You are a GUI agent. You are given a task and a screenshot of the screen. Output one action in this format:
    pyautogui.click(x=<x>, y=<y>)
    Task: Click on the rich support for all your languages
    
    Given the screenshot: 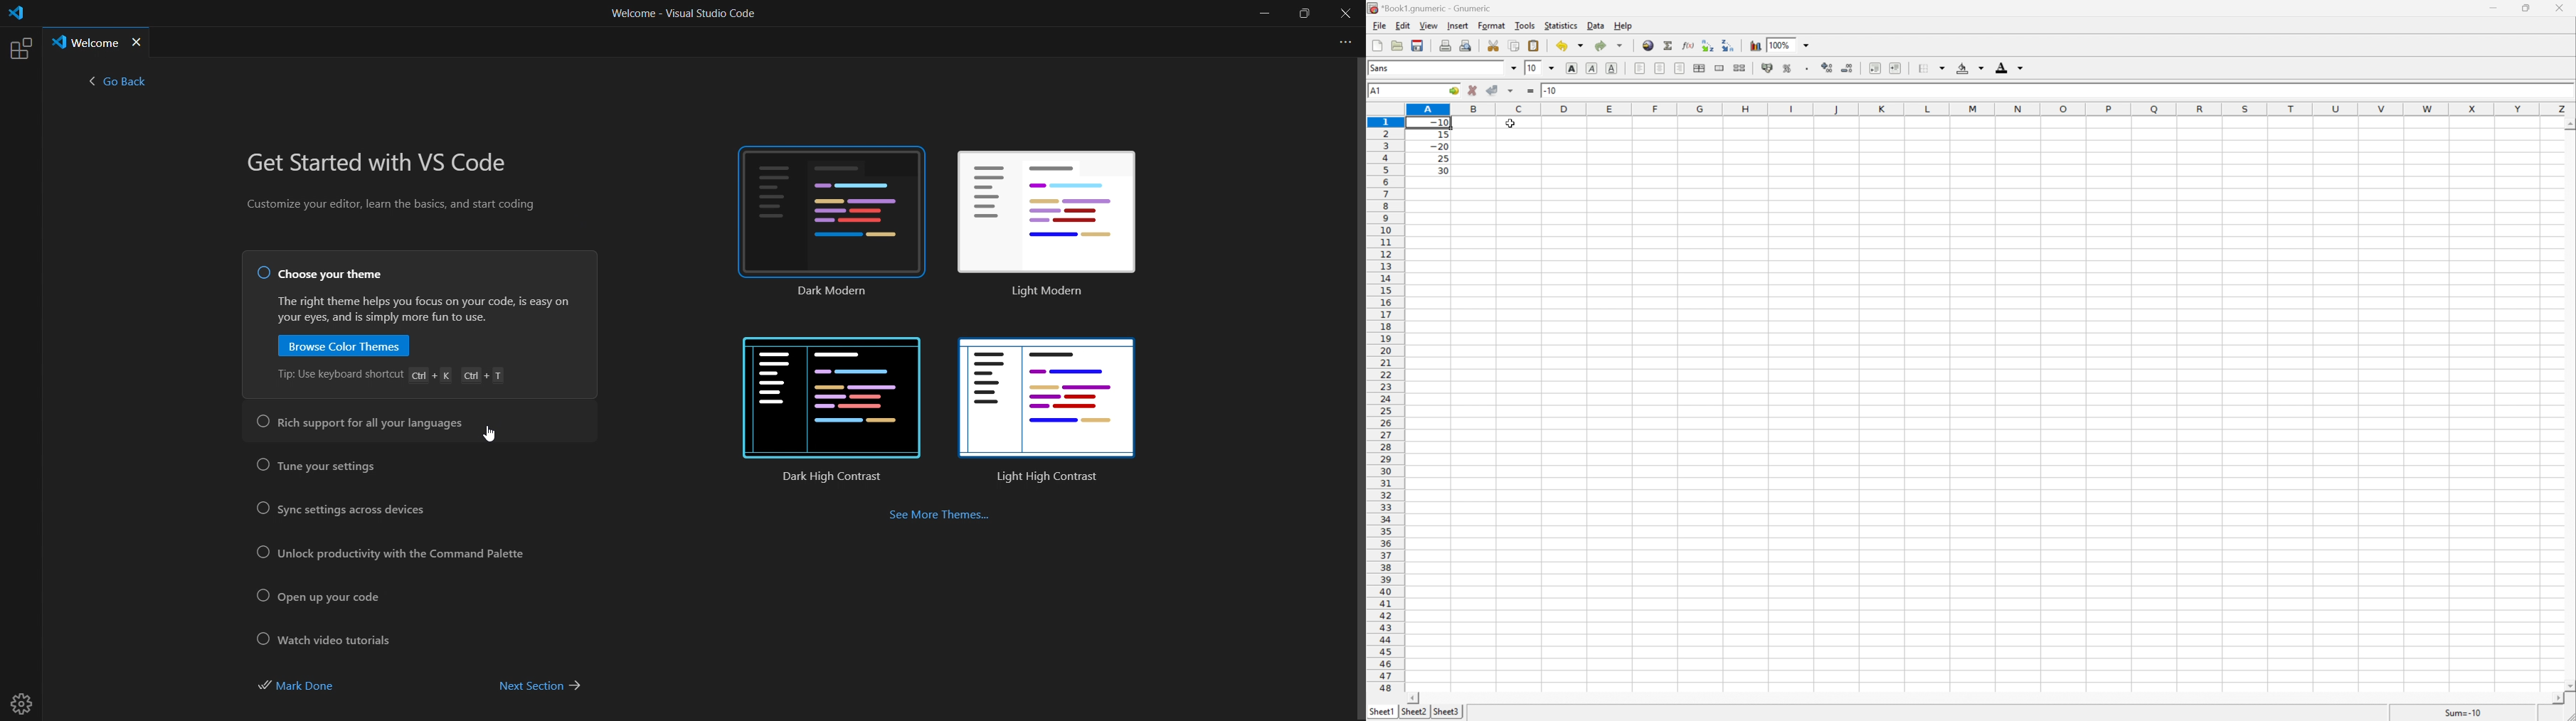 What is the action you would take?
    pyautogui.click(x=360, y=422)
    